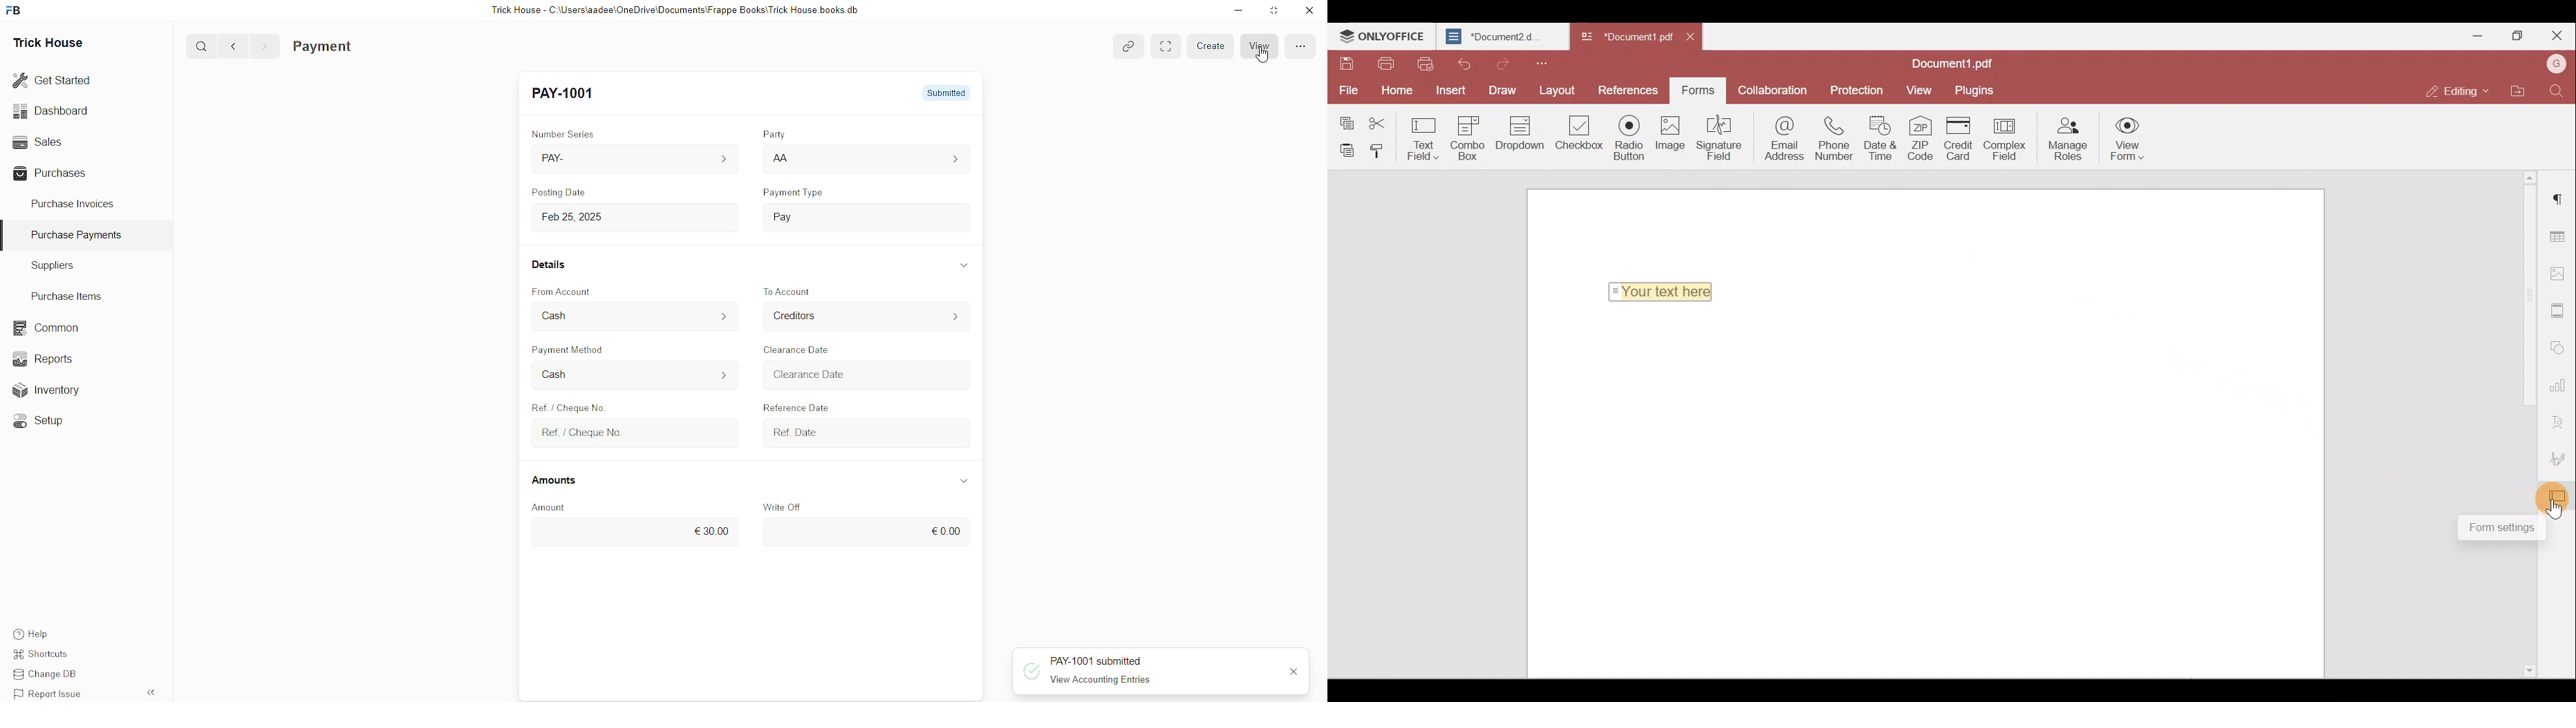 This screenshot has width=2576, height=728. I want to click on Purchase Invoice, so click(357, 46).